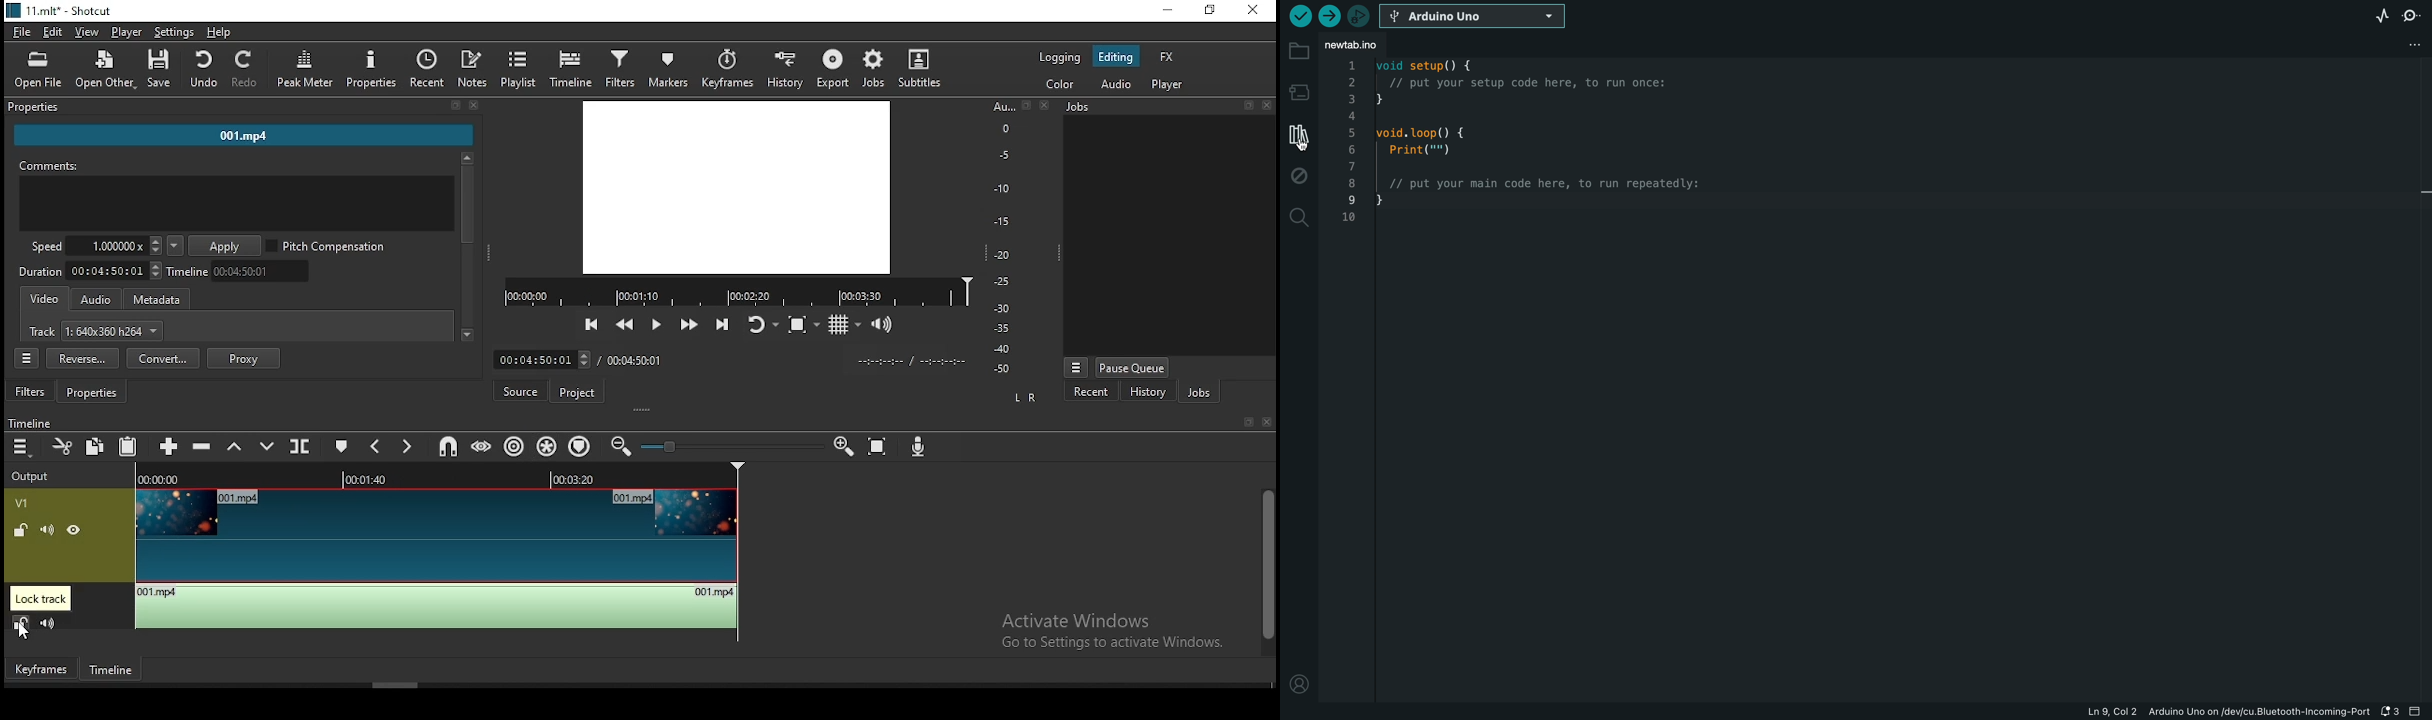  Describe the element at coordinates (1209, 11) in the screenshot. I see `restore` at that location.